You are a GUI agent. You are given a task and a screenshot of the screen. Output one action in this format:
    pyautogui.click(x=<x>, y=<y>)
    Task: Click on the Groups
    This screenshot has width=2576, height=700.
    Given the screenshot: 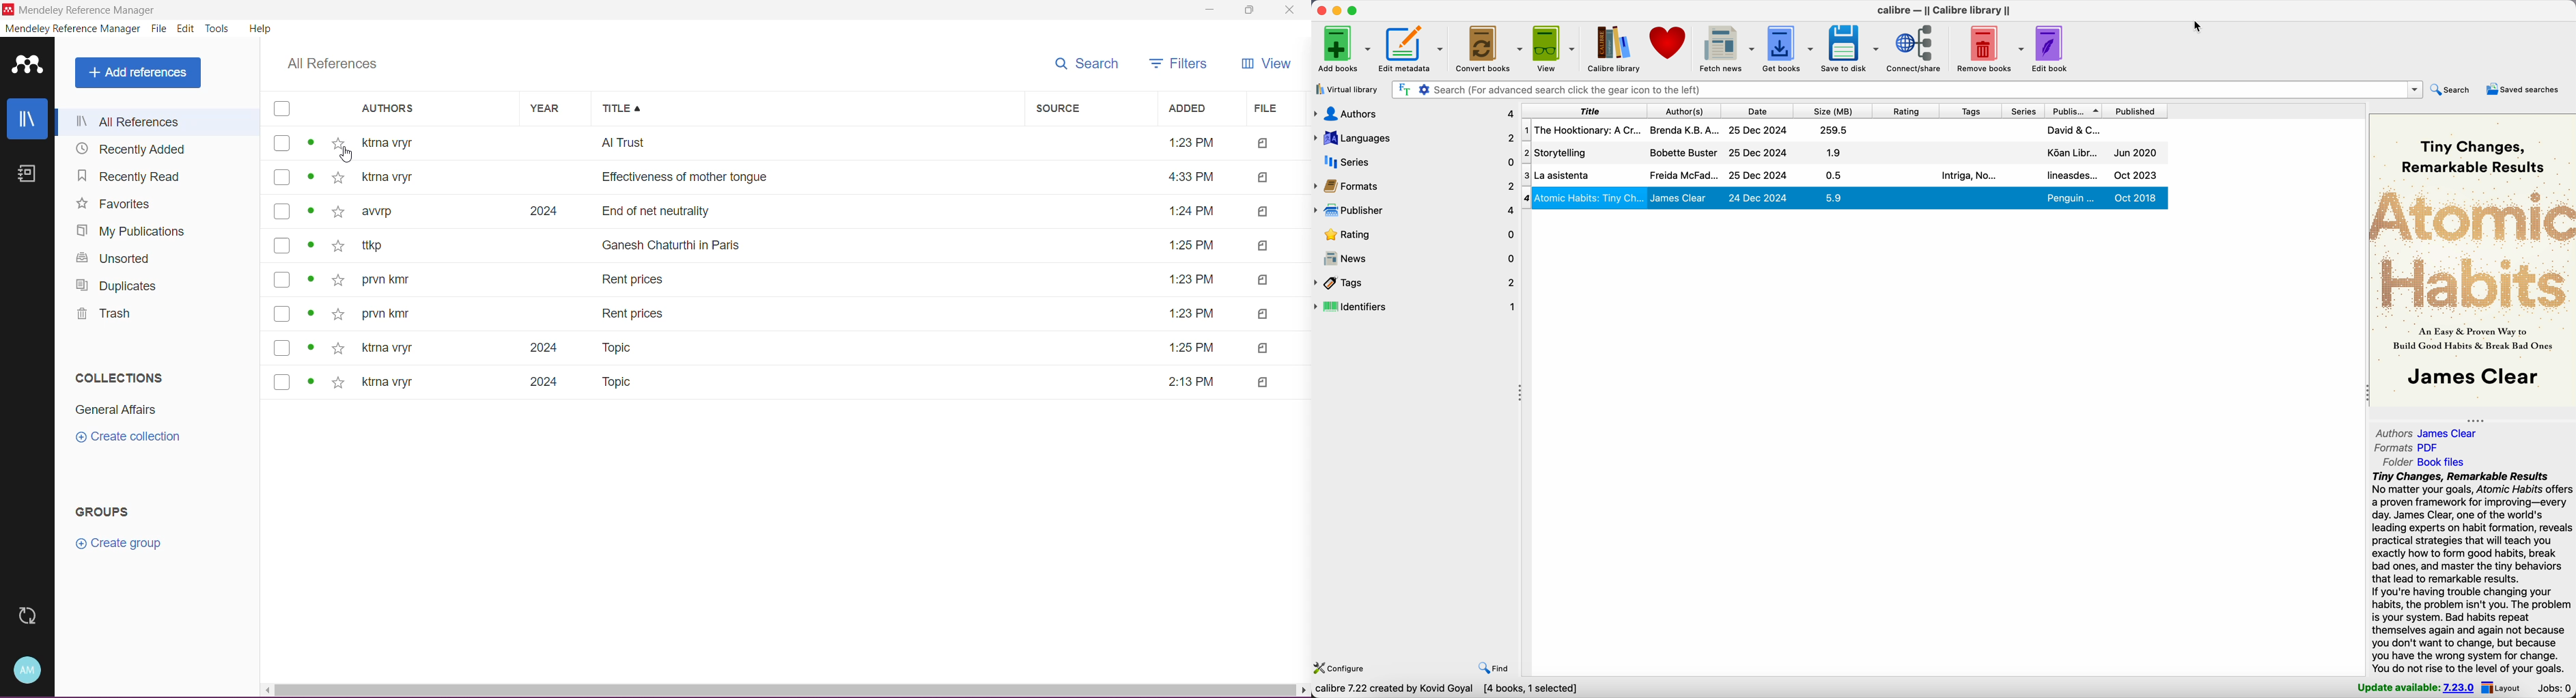 What is the action you would take?
    pyautogui.click(x=99, y=513)
    